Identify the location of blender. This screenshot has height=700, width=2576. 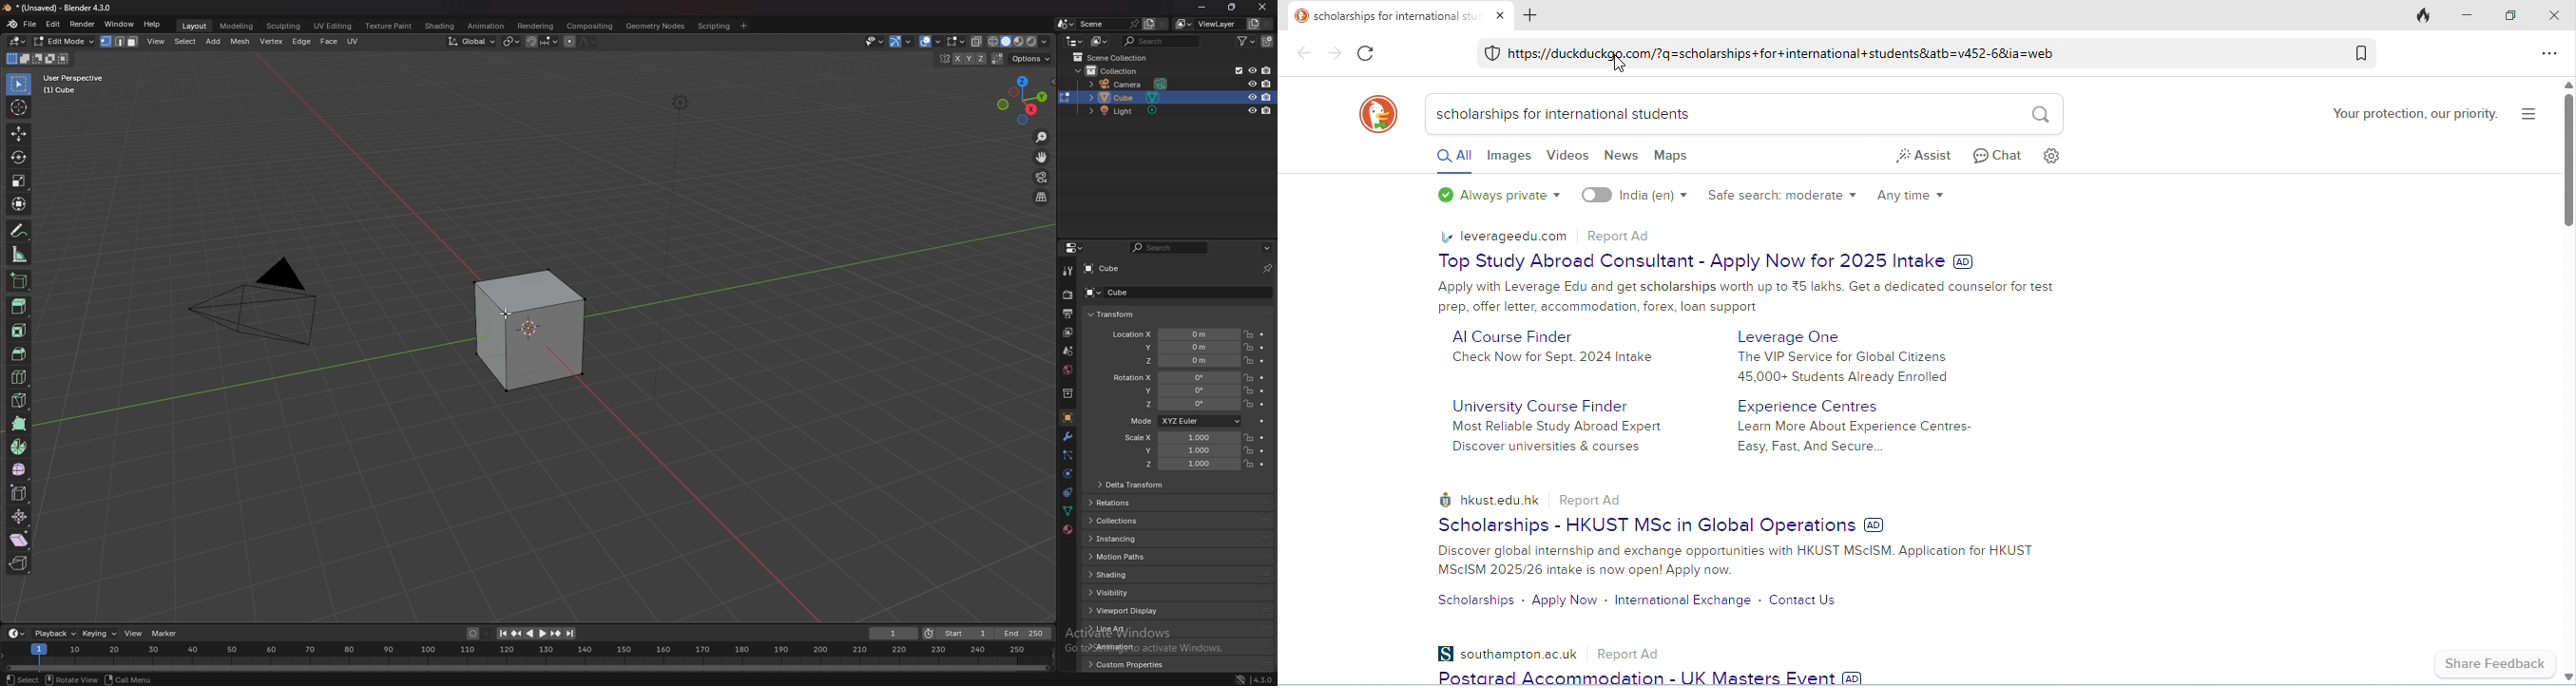
(11, 24).